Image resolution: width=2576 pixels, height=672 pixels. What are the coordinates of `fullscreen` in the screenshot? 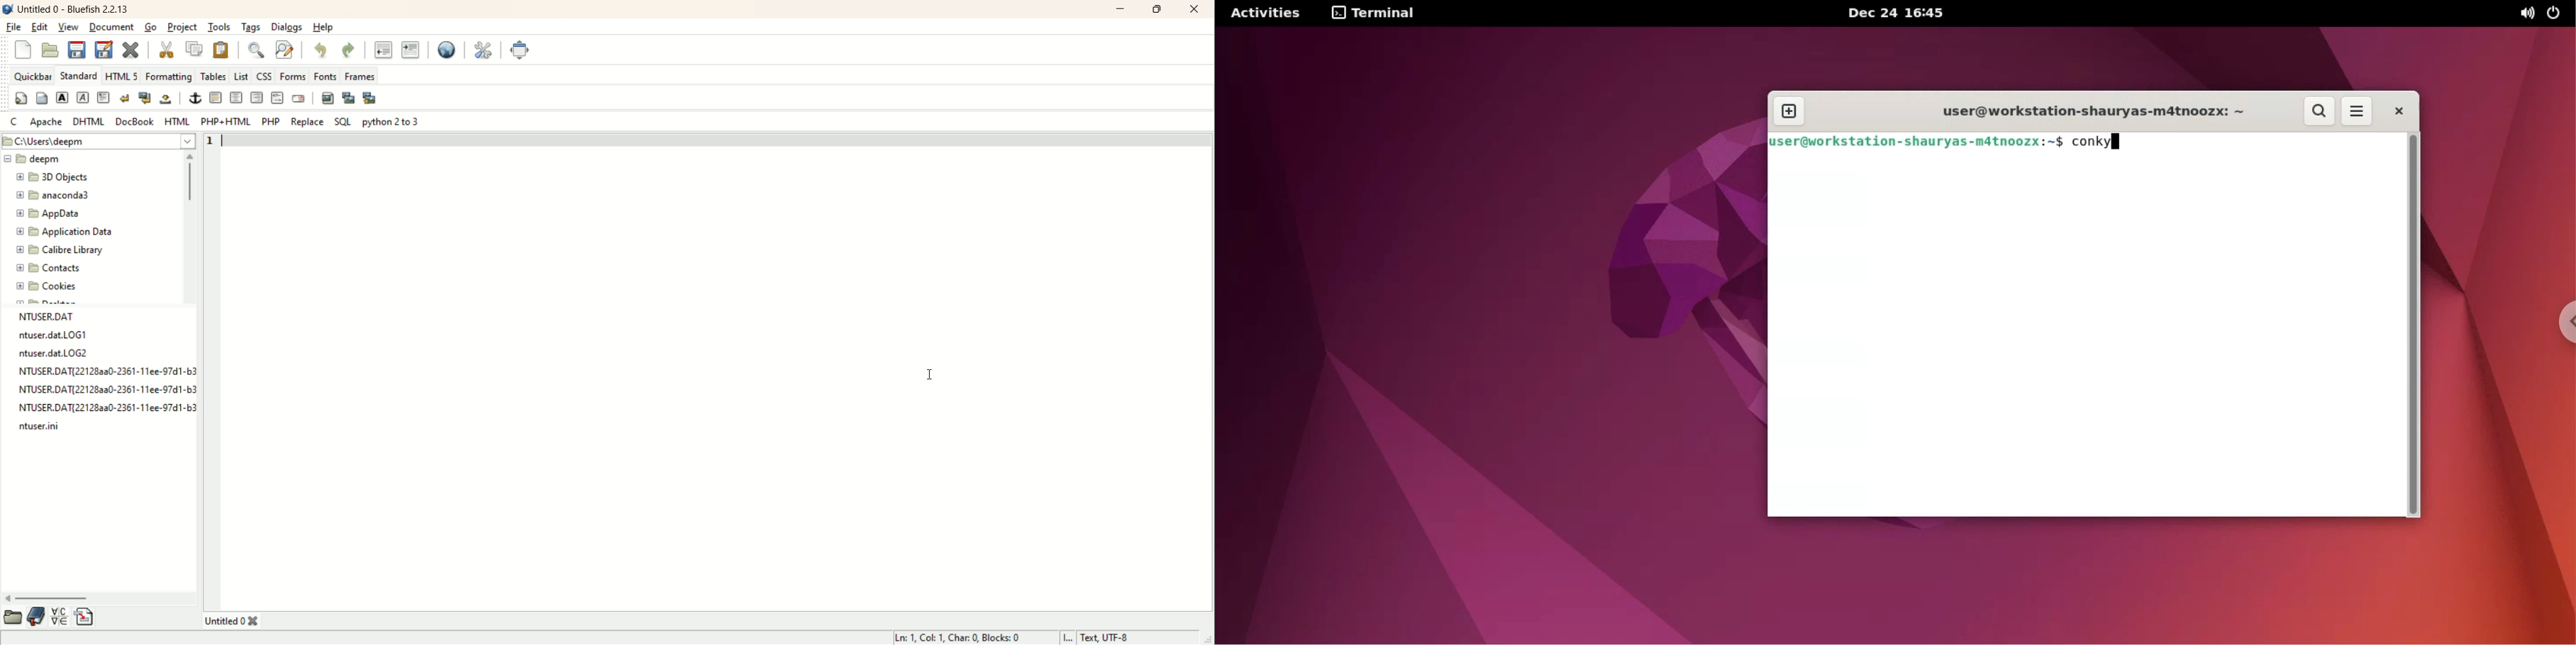 It's located at (517, 50).